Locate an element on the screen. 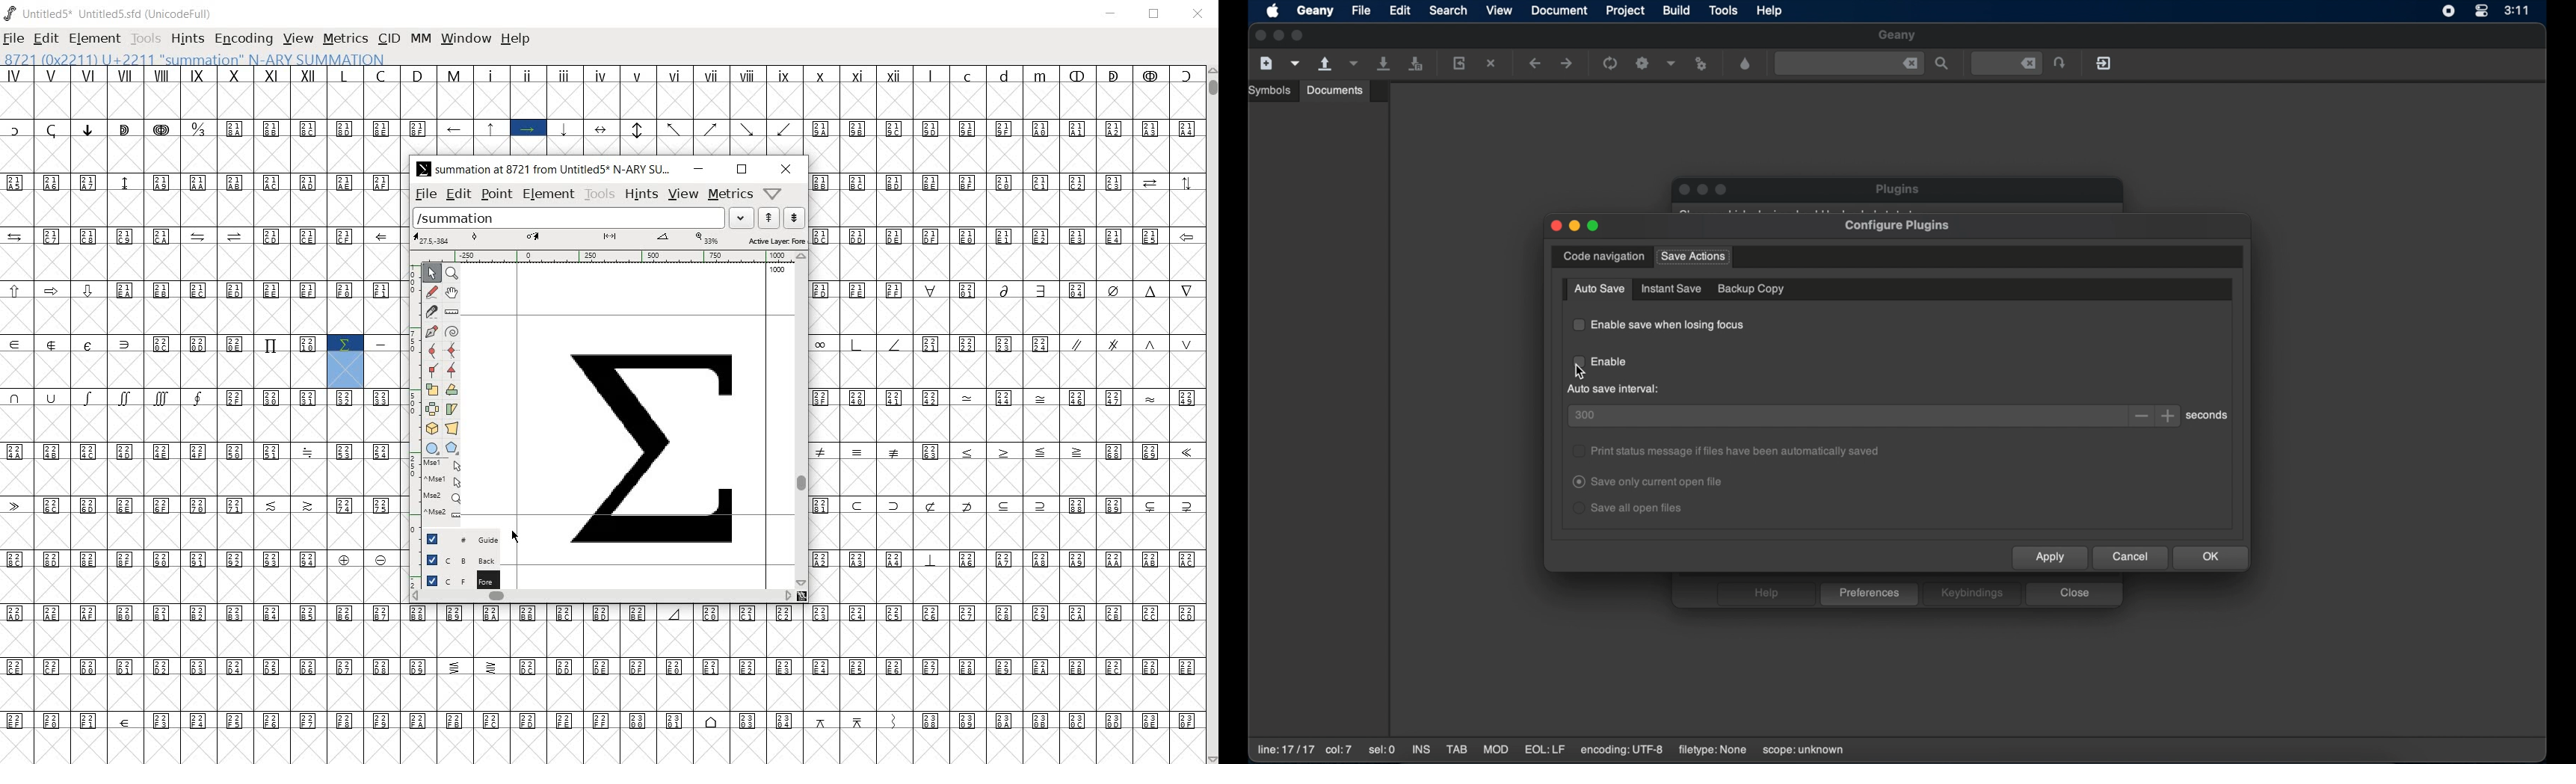  keybindings is located at coordinates (1973, 594).